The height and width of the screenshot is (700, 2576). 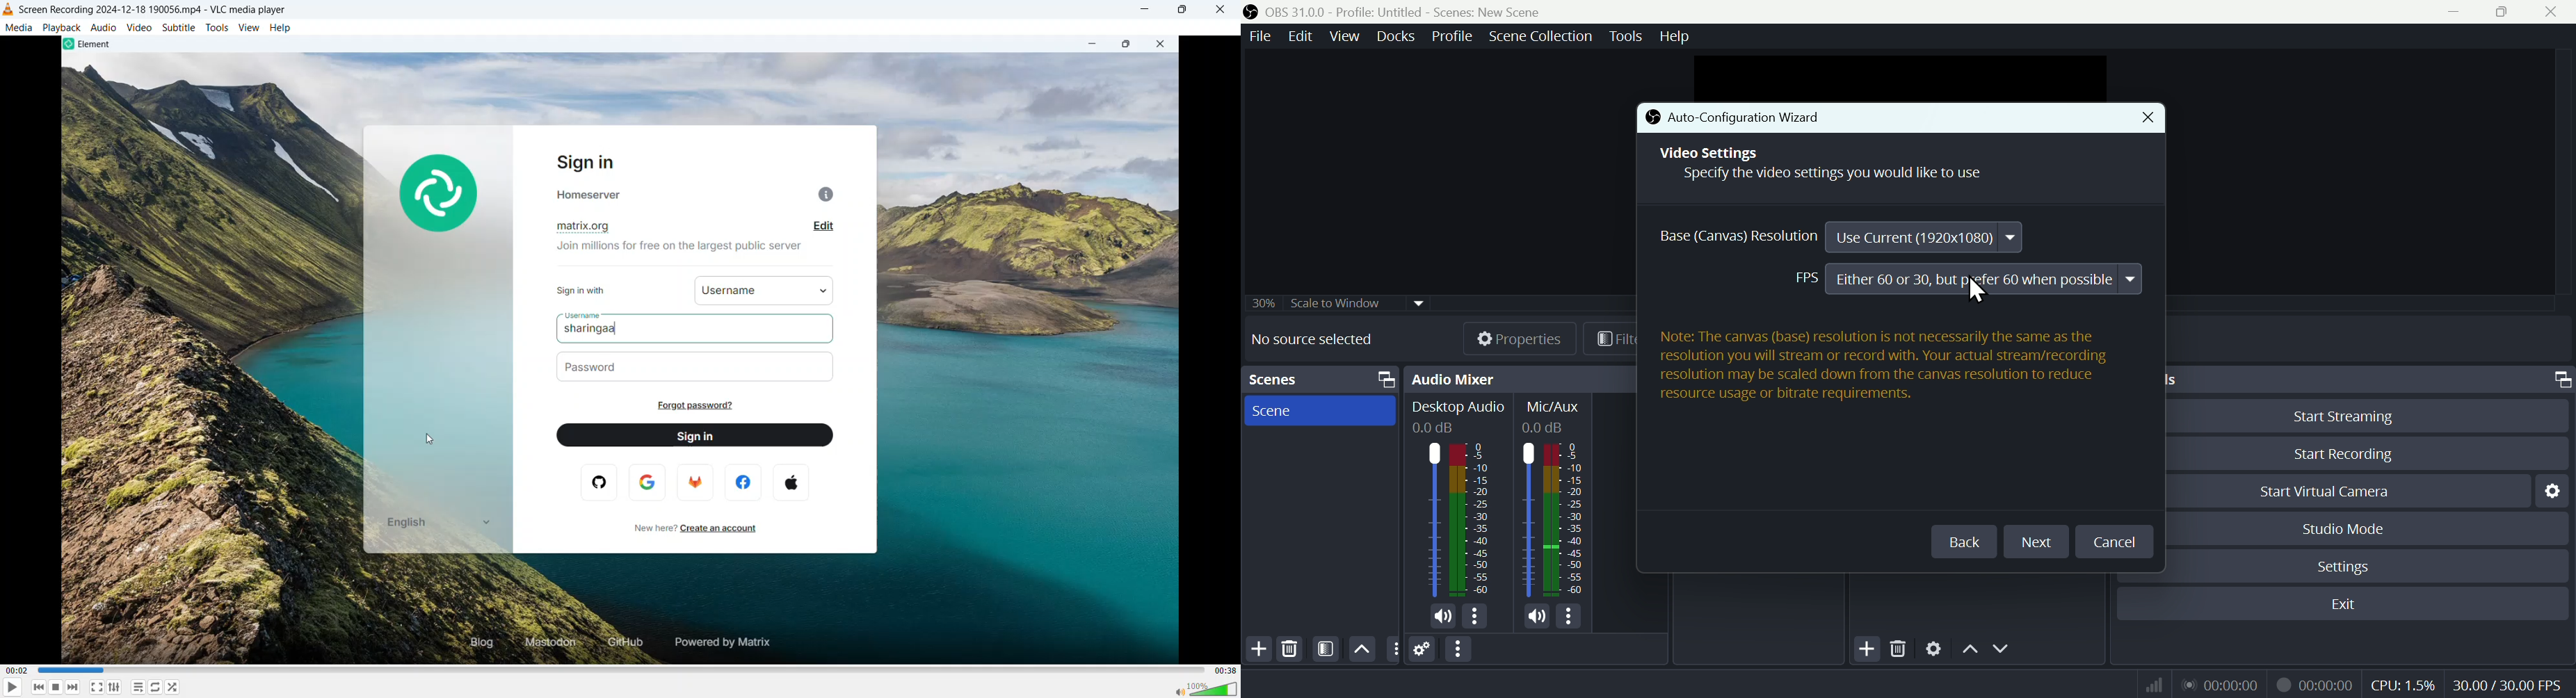 What do you see at coordinates (1555, 498) in the screenshot?
I see `Mic/Aux` at bounding box center [1555, 498].